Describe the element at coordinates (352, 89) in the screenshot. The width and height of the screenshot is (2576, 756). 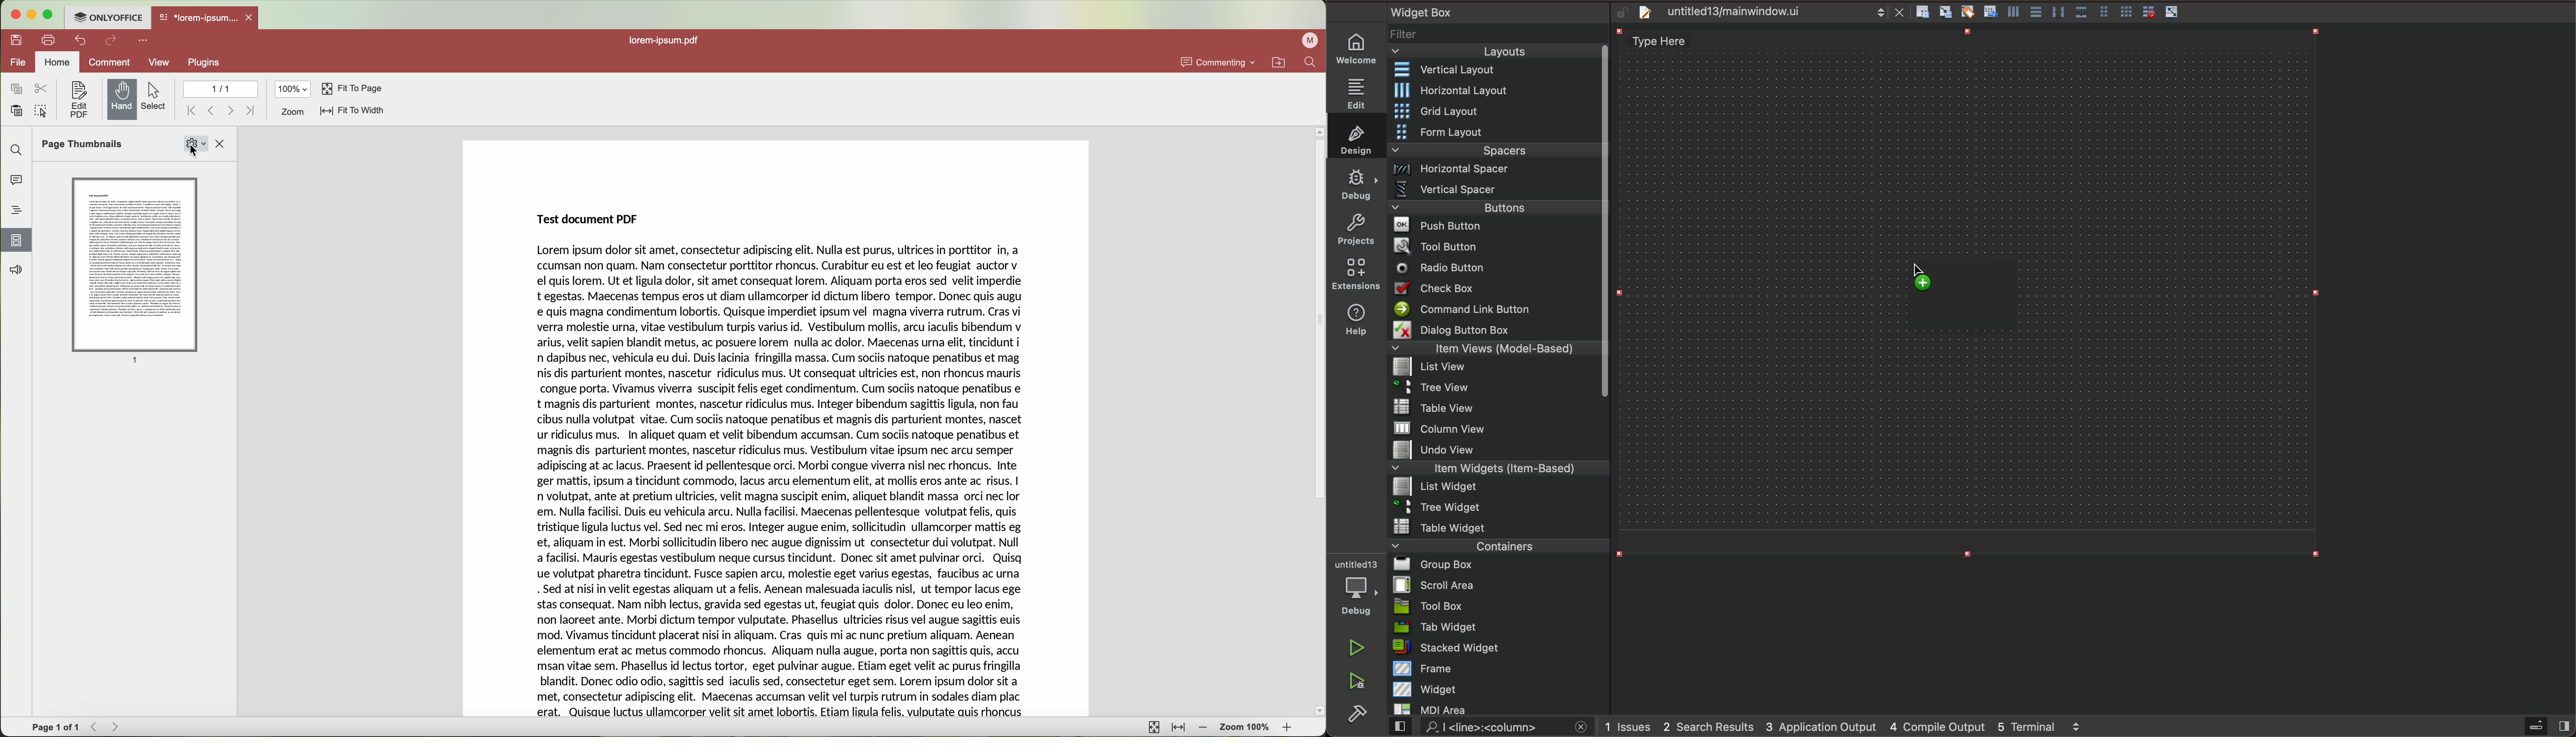
I see `fit to page` at that location.